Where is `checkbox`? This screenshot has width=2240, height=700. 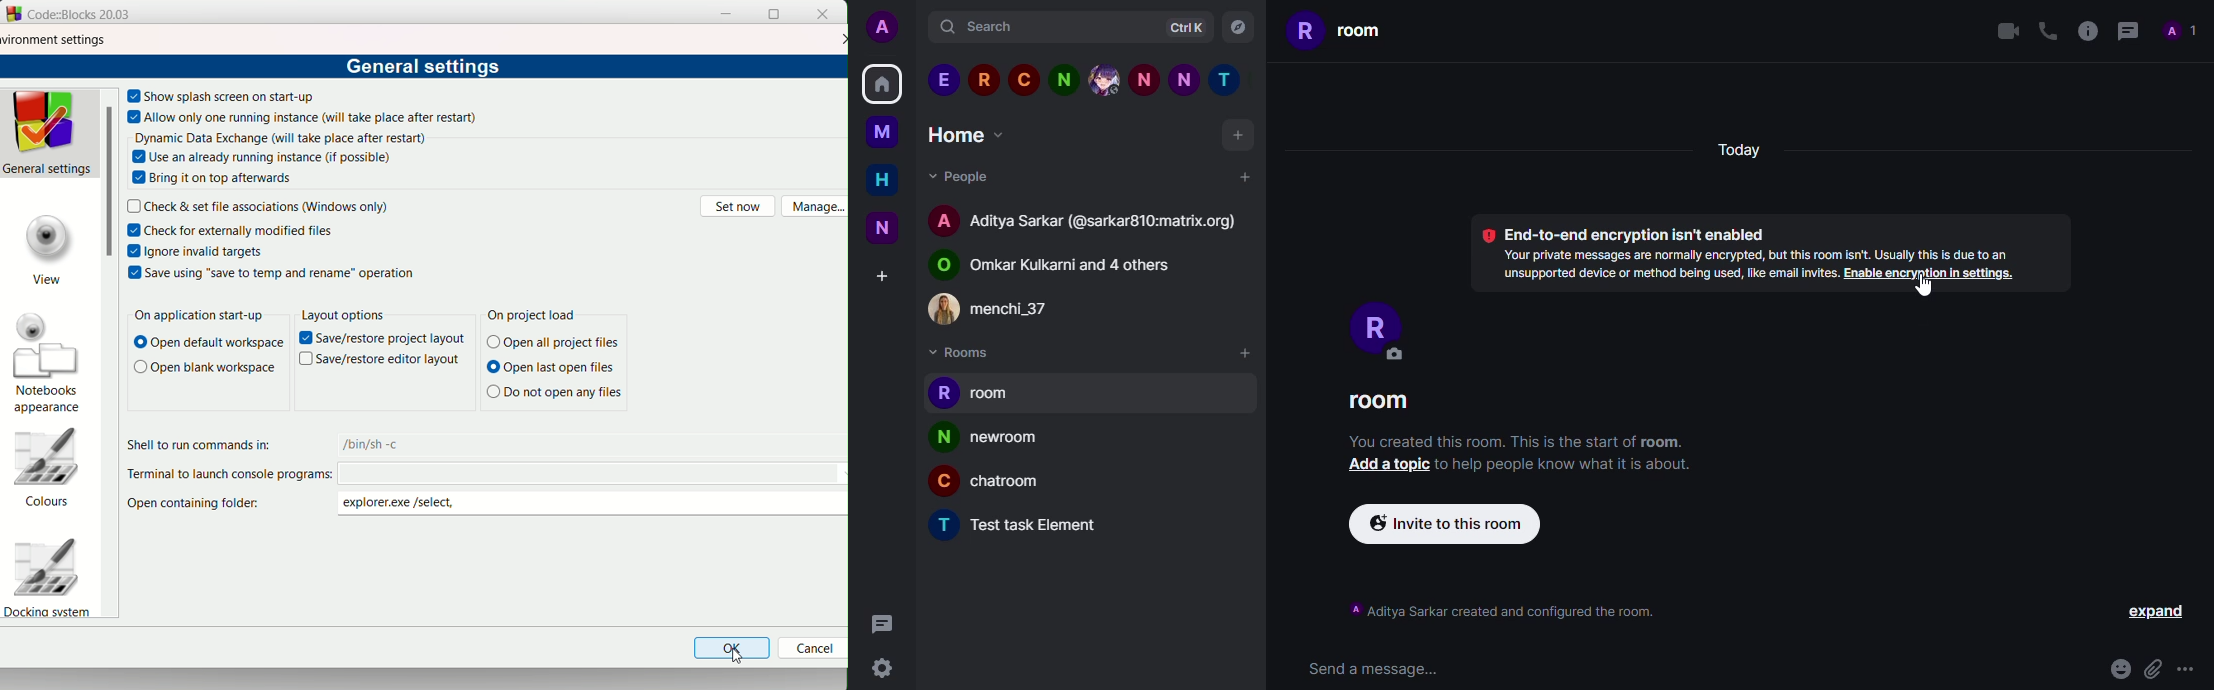
checkbox is located at coordinates (135, 230).